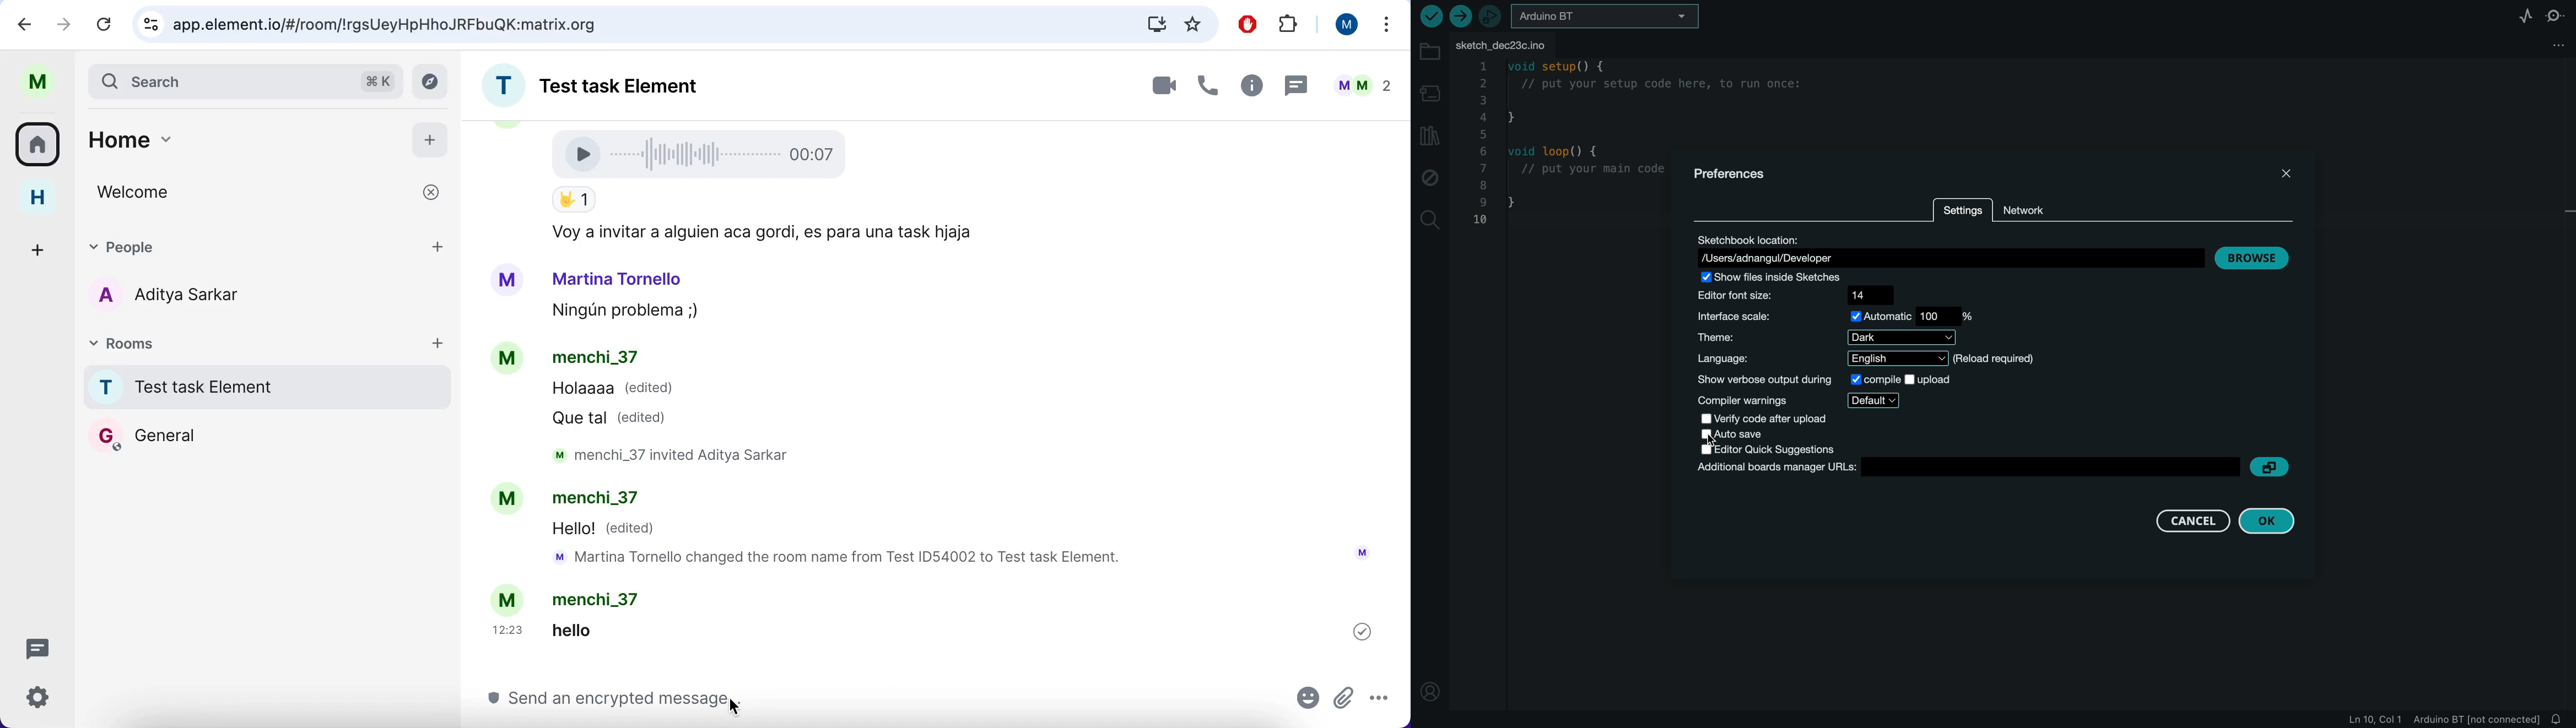 This screenshot has height=728, width=2576. I want to click on menchi_37, so click(604, 501).